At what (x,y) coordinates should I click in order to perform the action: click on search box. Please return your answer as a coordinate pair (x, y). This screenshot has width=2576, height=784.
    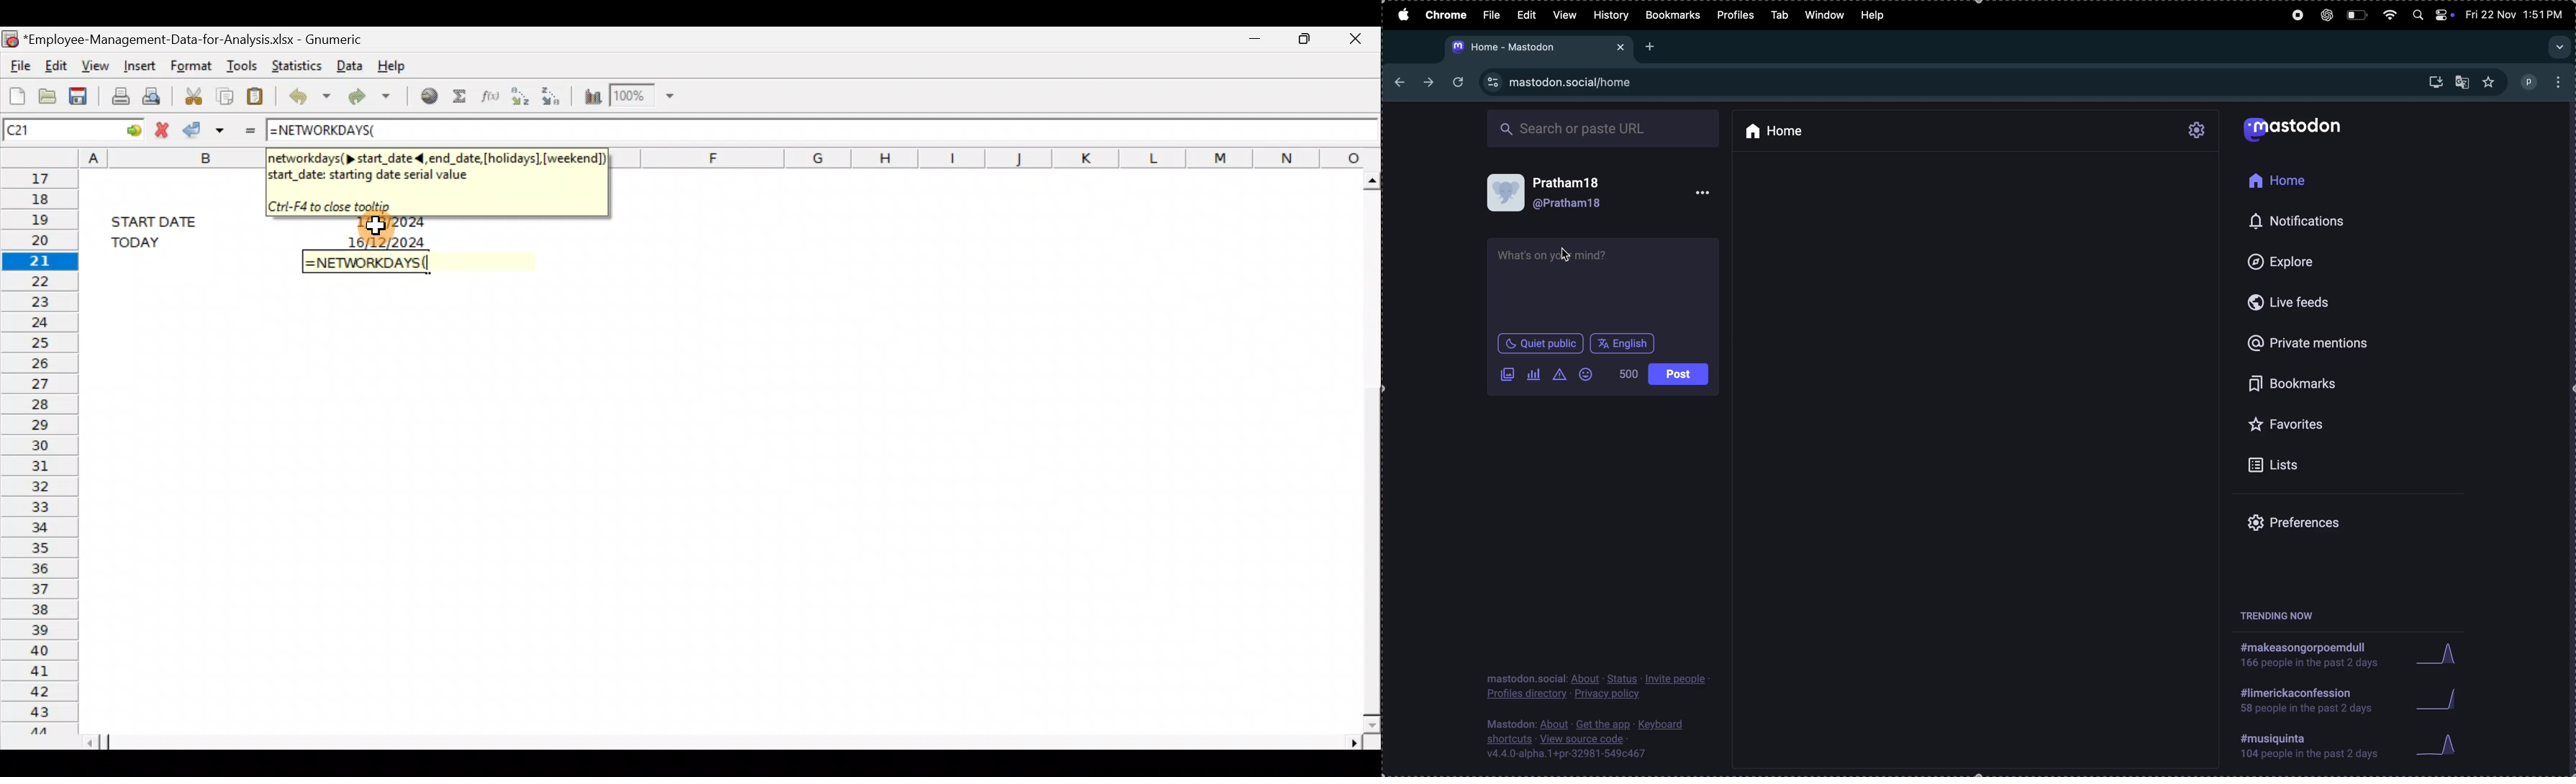
    Looking at the image, I should click on (1601, 126).